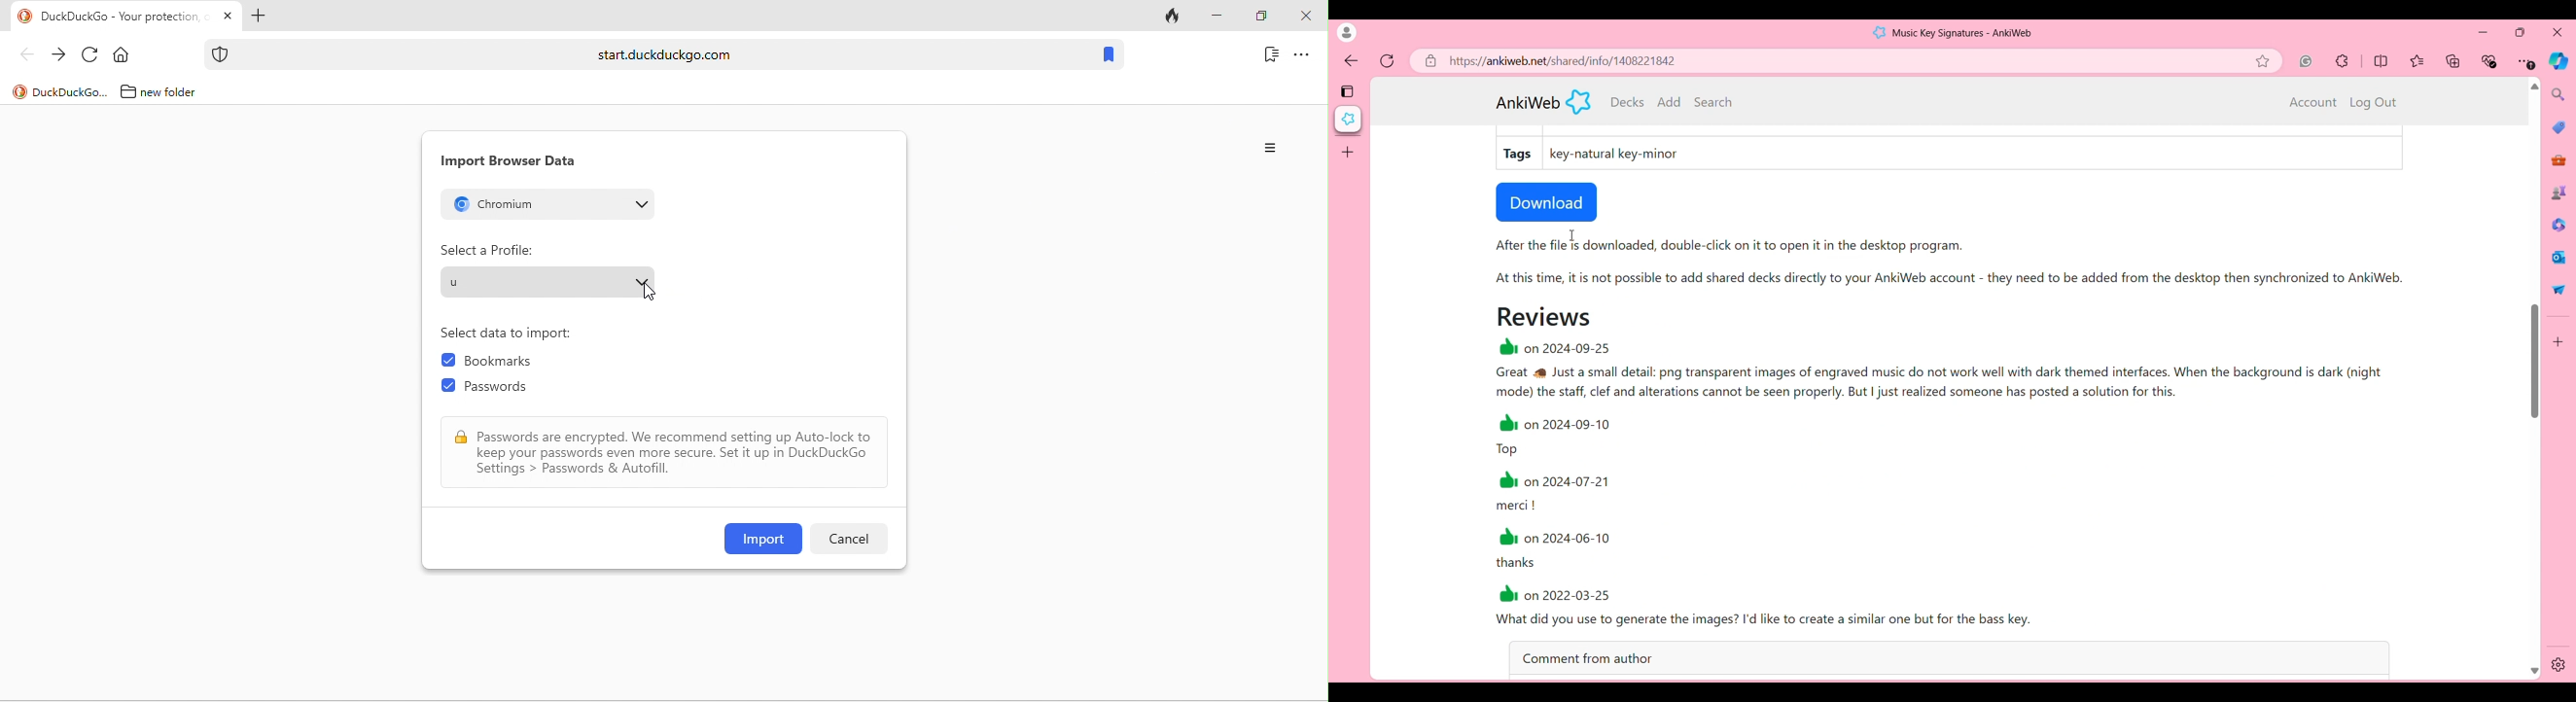 The height and width of the screenshot is (728, 2576). What do you see at coordinates (2343, 61) in the screenshot?
I see `Extensions` at bounding box center [2343, 61].